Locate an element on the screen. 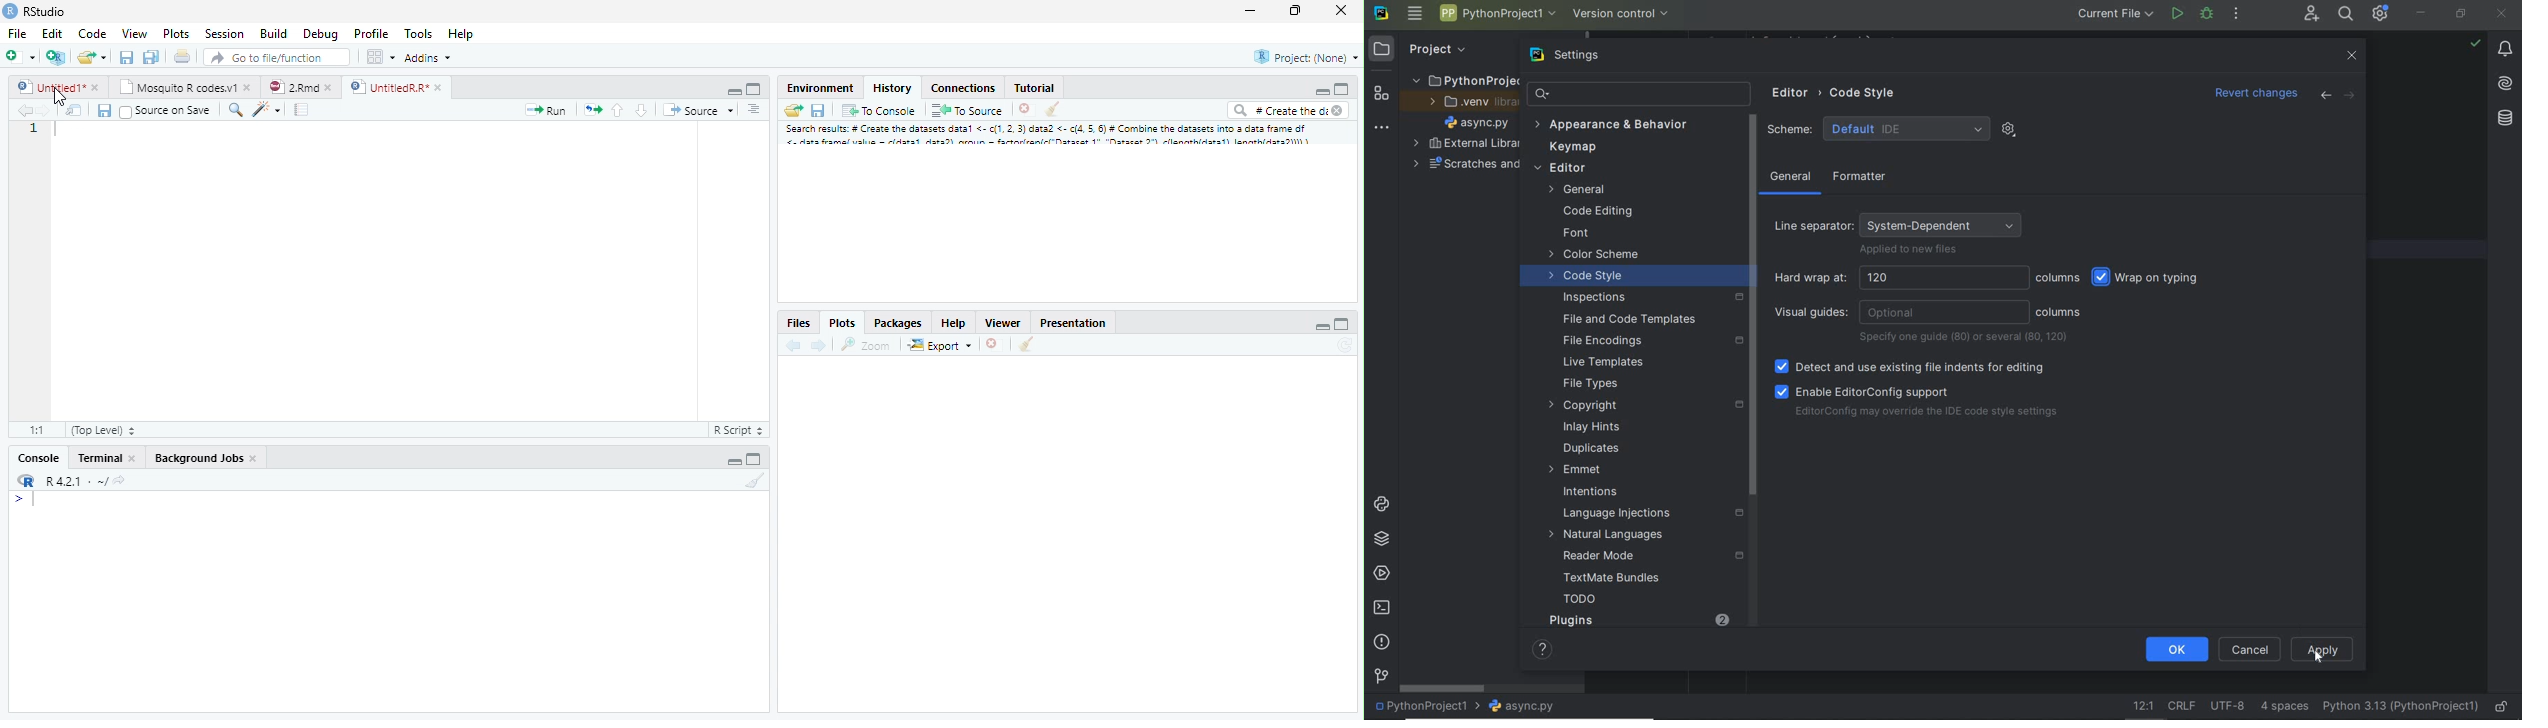  Scroll Bar is located at coordinates (1752, 307).